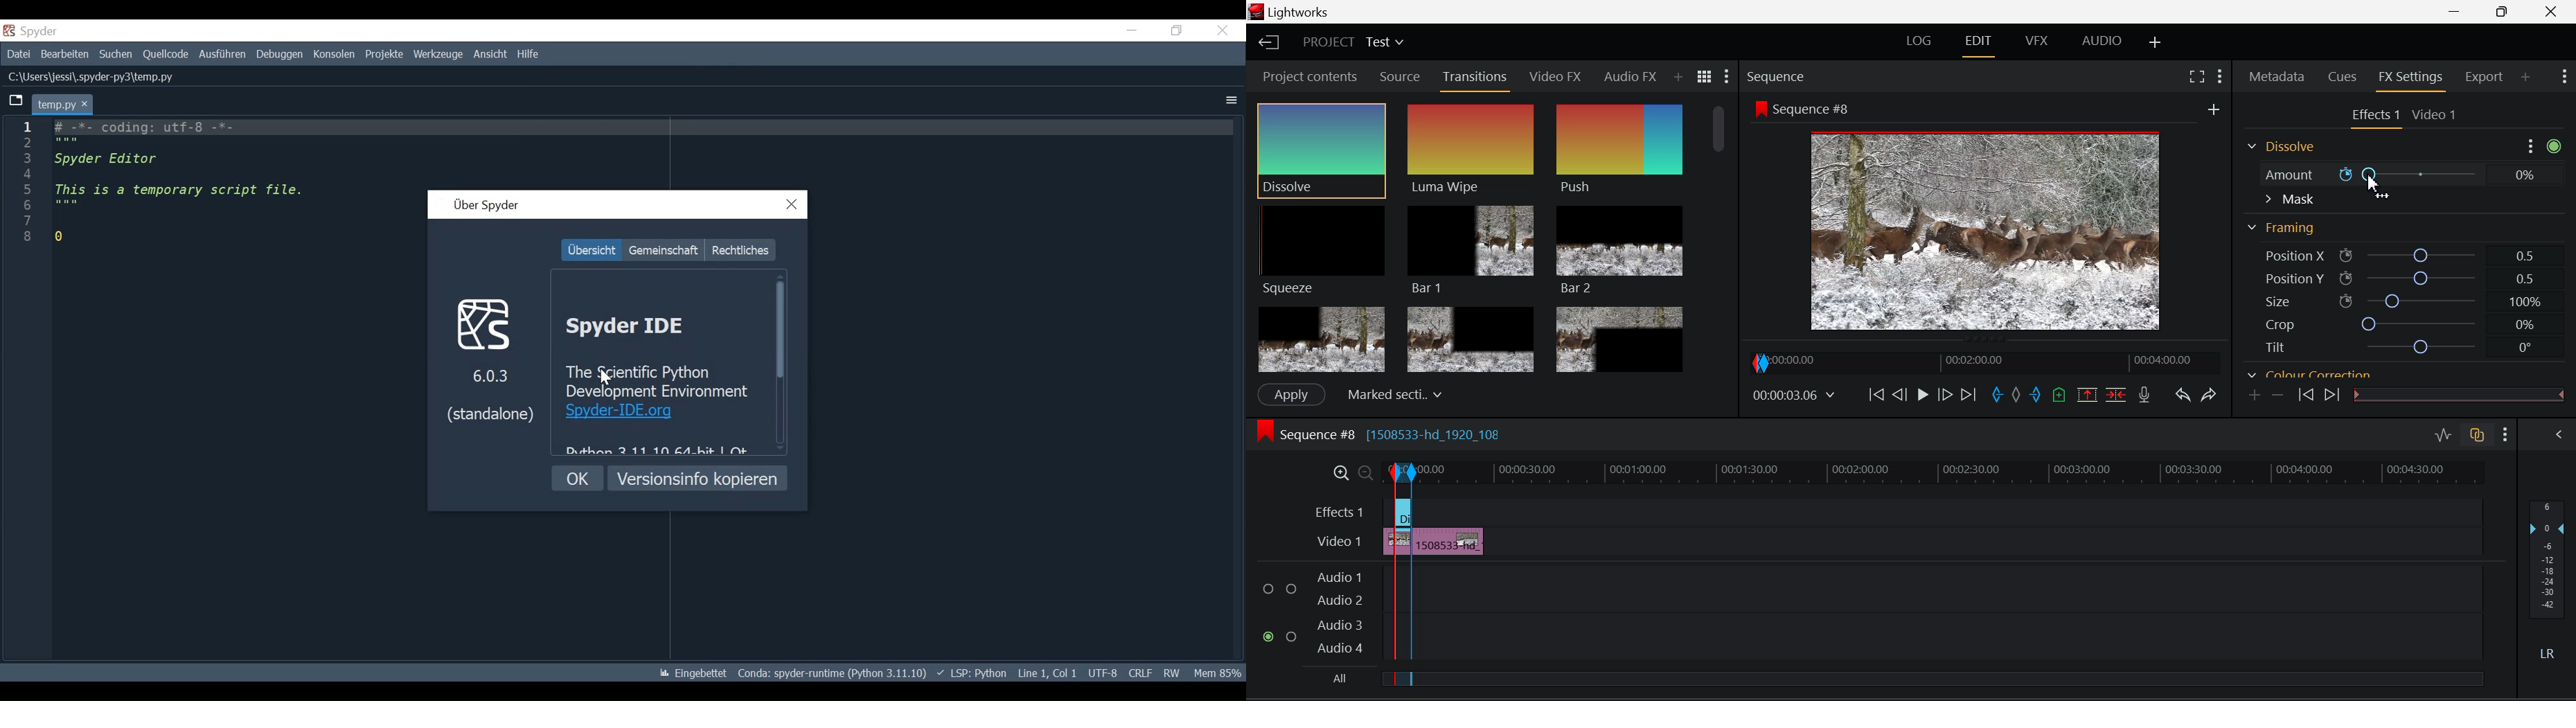 The width and height of the screenshot is (2576, 728). What do you see at coordinates (698, 478) in the screenshot?
I see `Copy Version Information` at bounding box center [698, 478].